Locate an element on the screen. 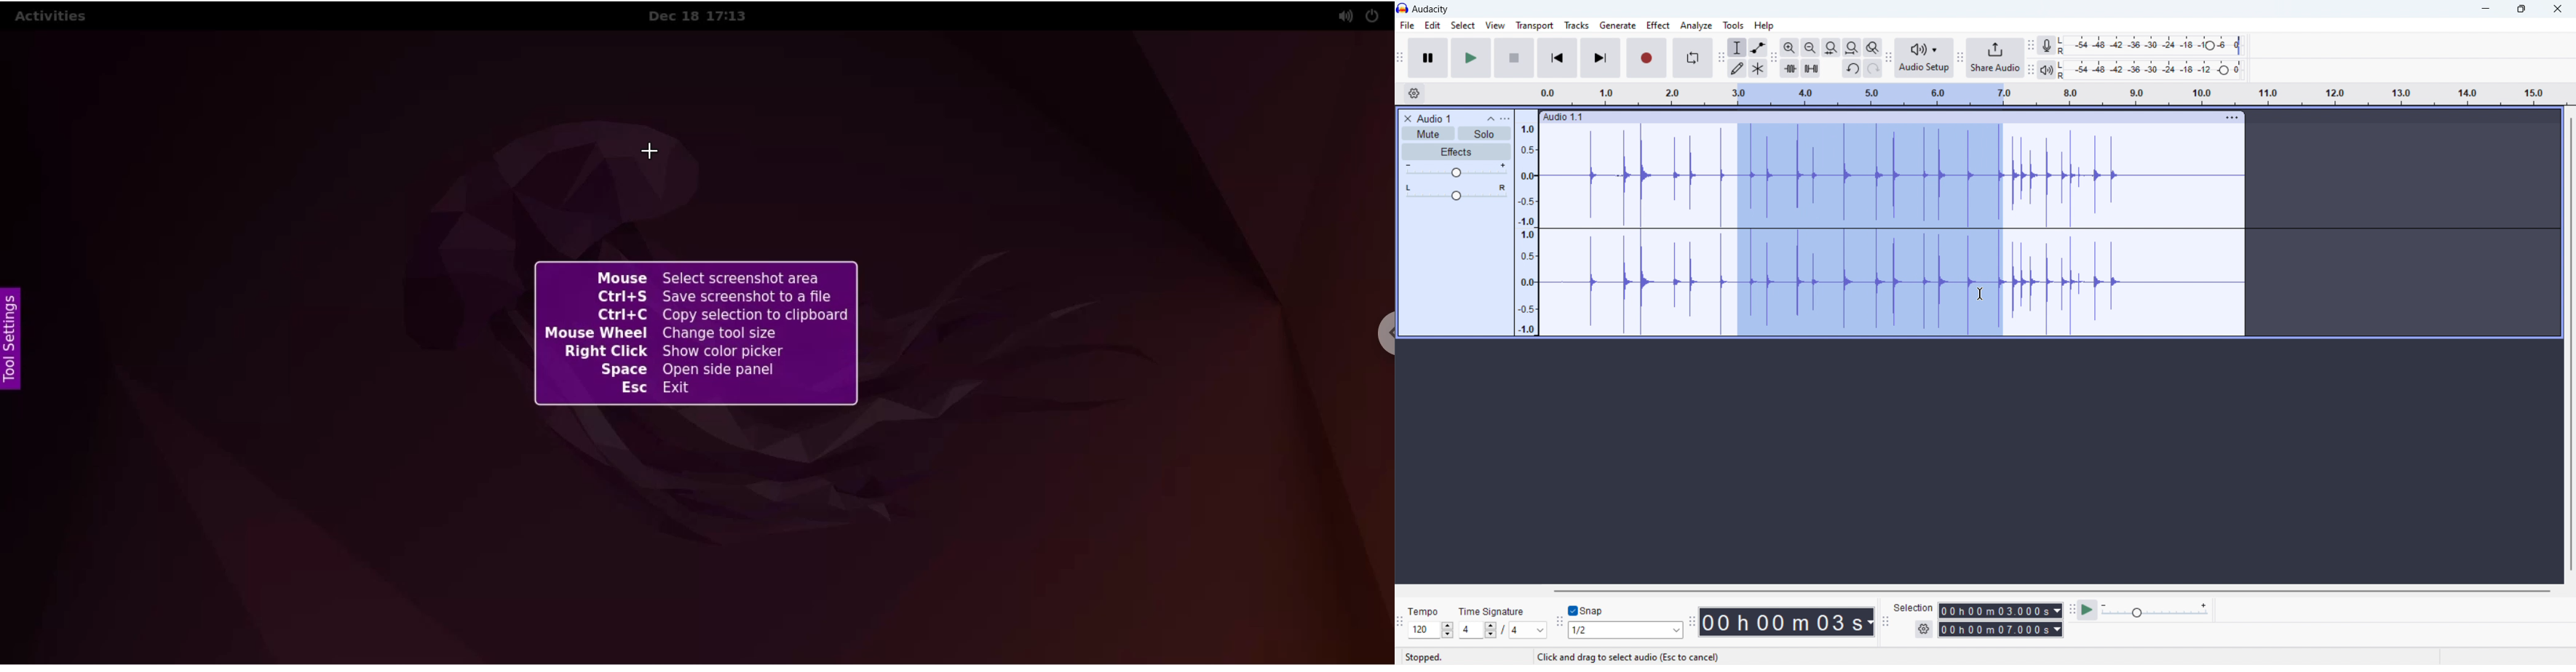  1/2 (select snap) is located at coordinates (1626, 630).